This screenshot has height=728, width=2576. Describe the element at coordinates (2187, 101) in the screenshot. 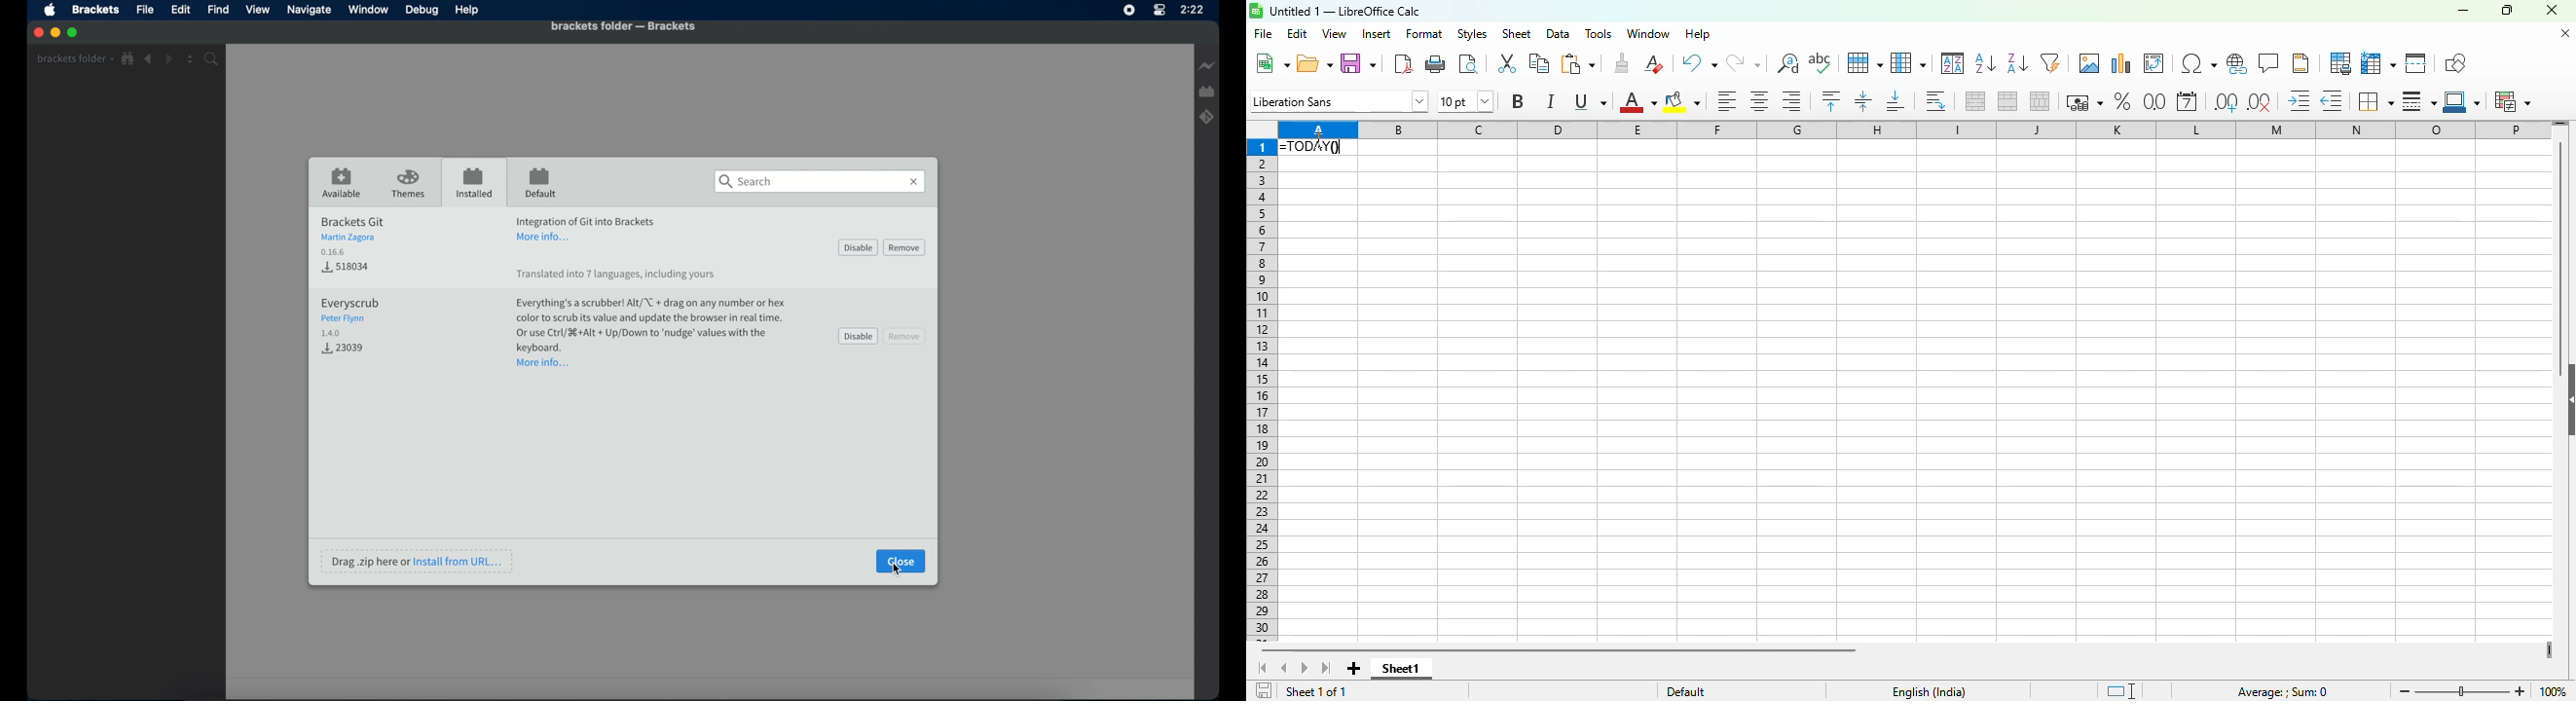

I see `format as date` at that location.